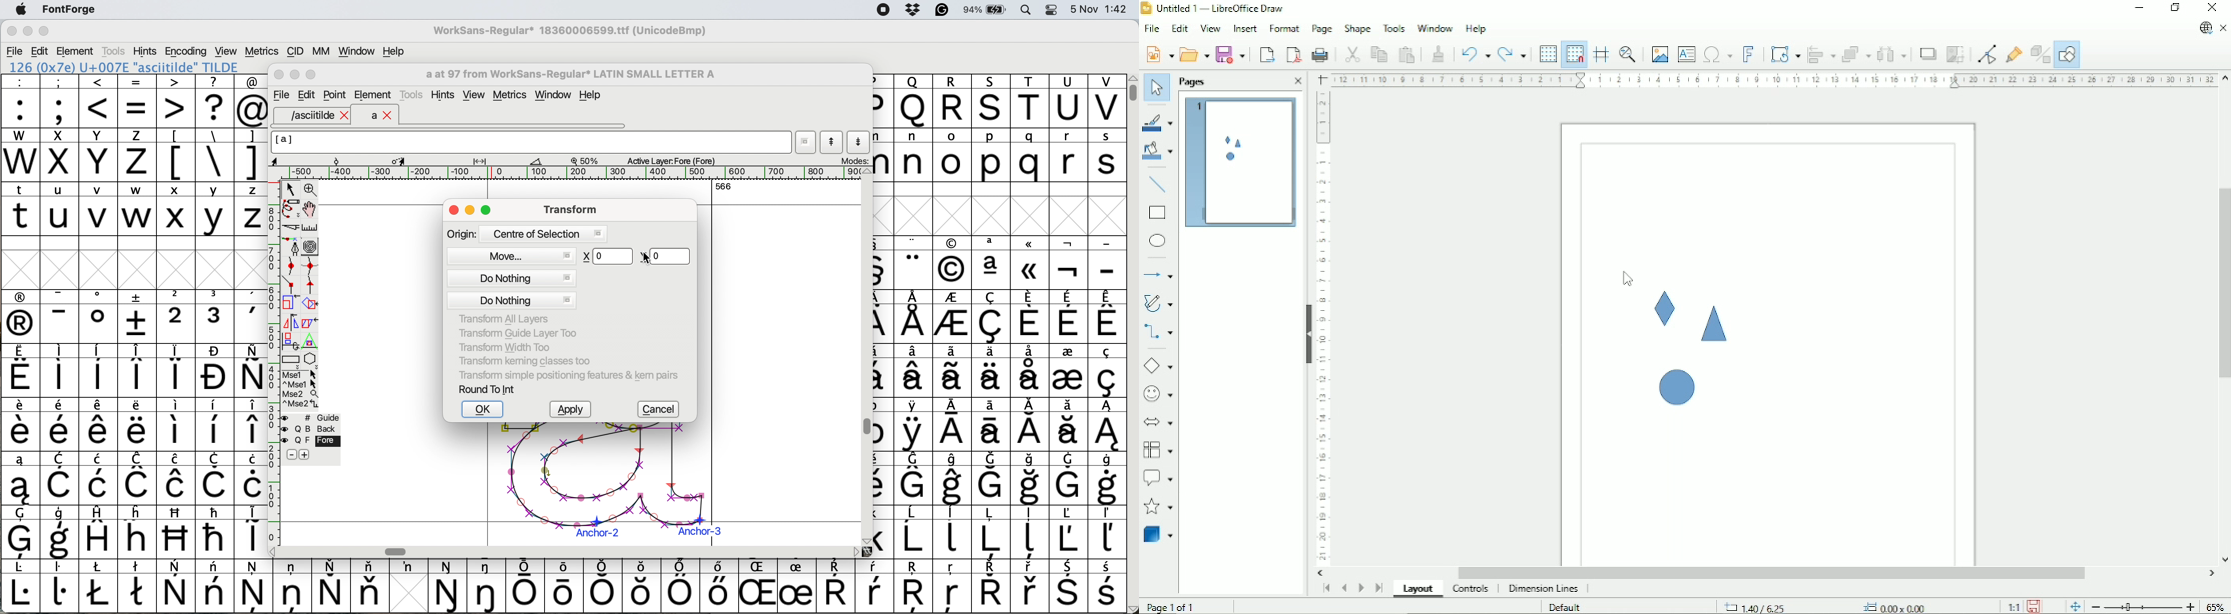 The width and height of the screenshot is (2240, 616). Describe the element at coordinates (588, 160) in the screenshot. I see `zoom scale` at that location.